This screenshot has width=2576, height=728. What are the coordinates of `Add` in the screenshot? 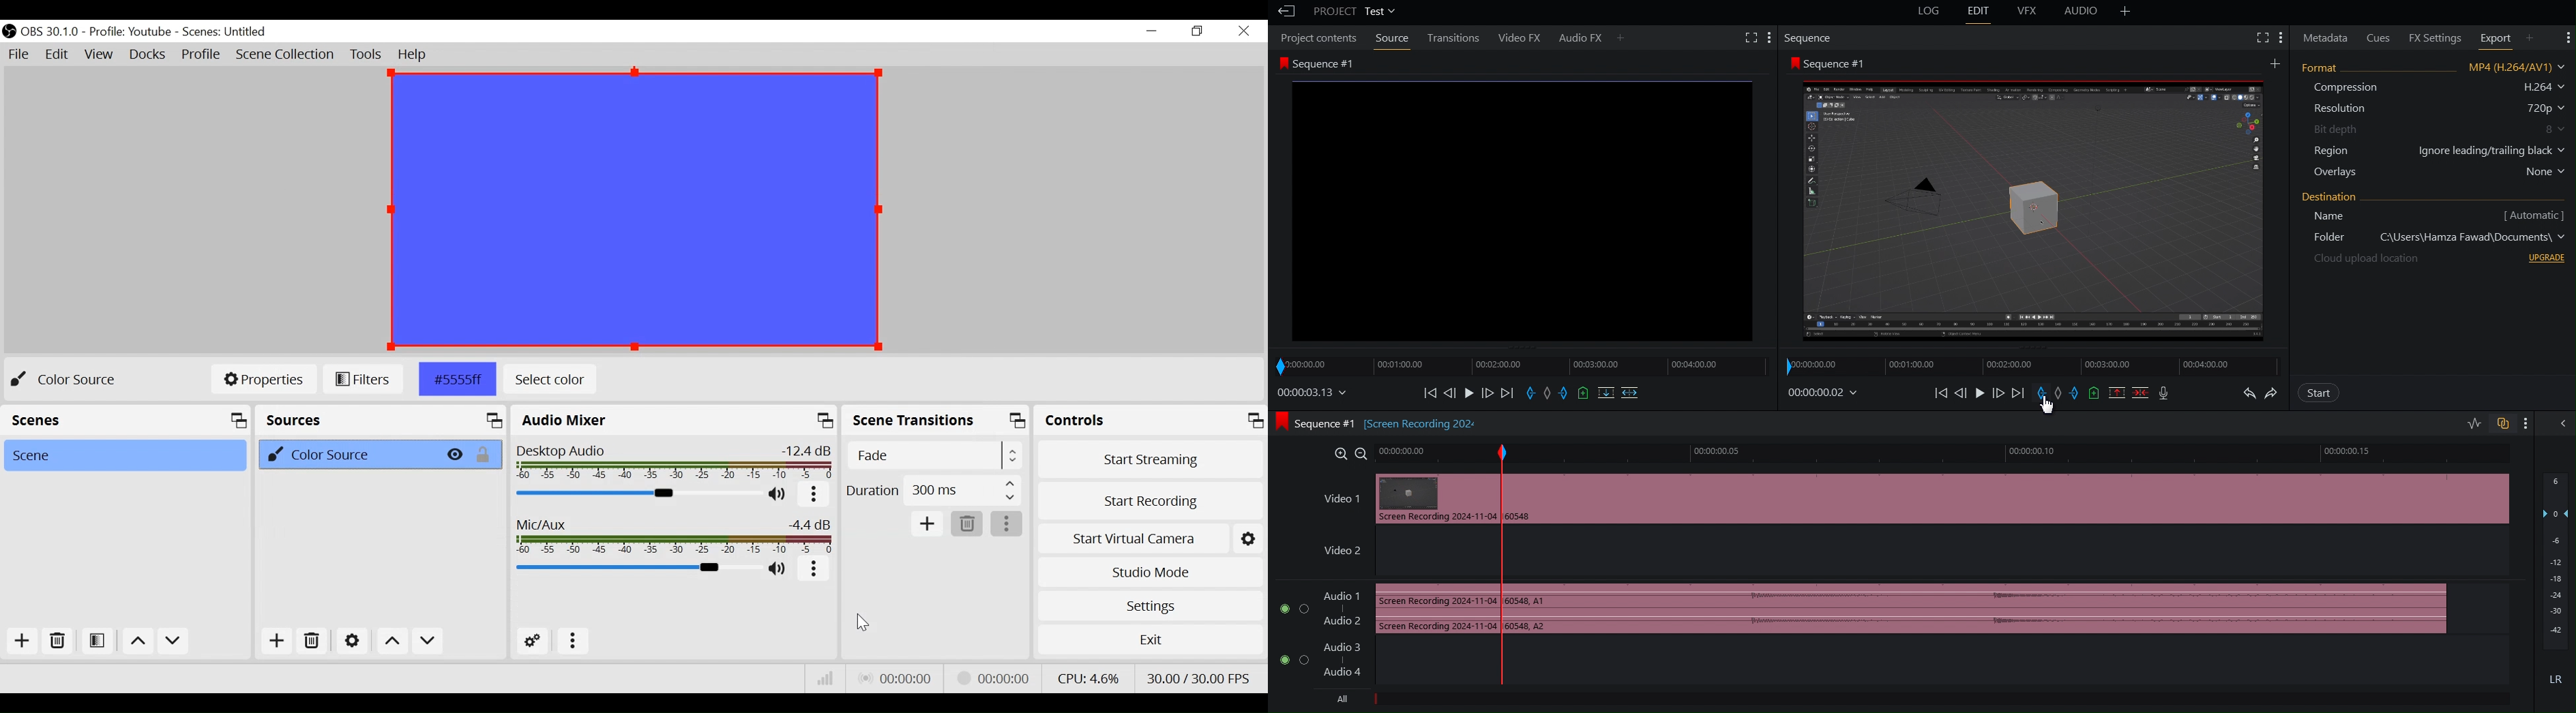 It's located at (22, 641).